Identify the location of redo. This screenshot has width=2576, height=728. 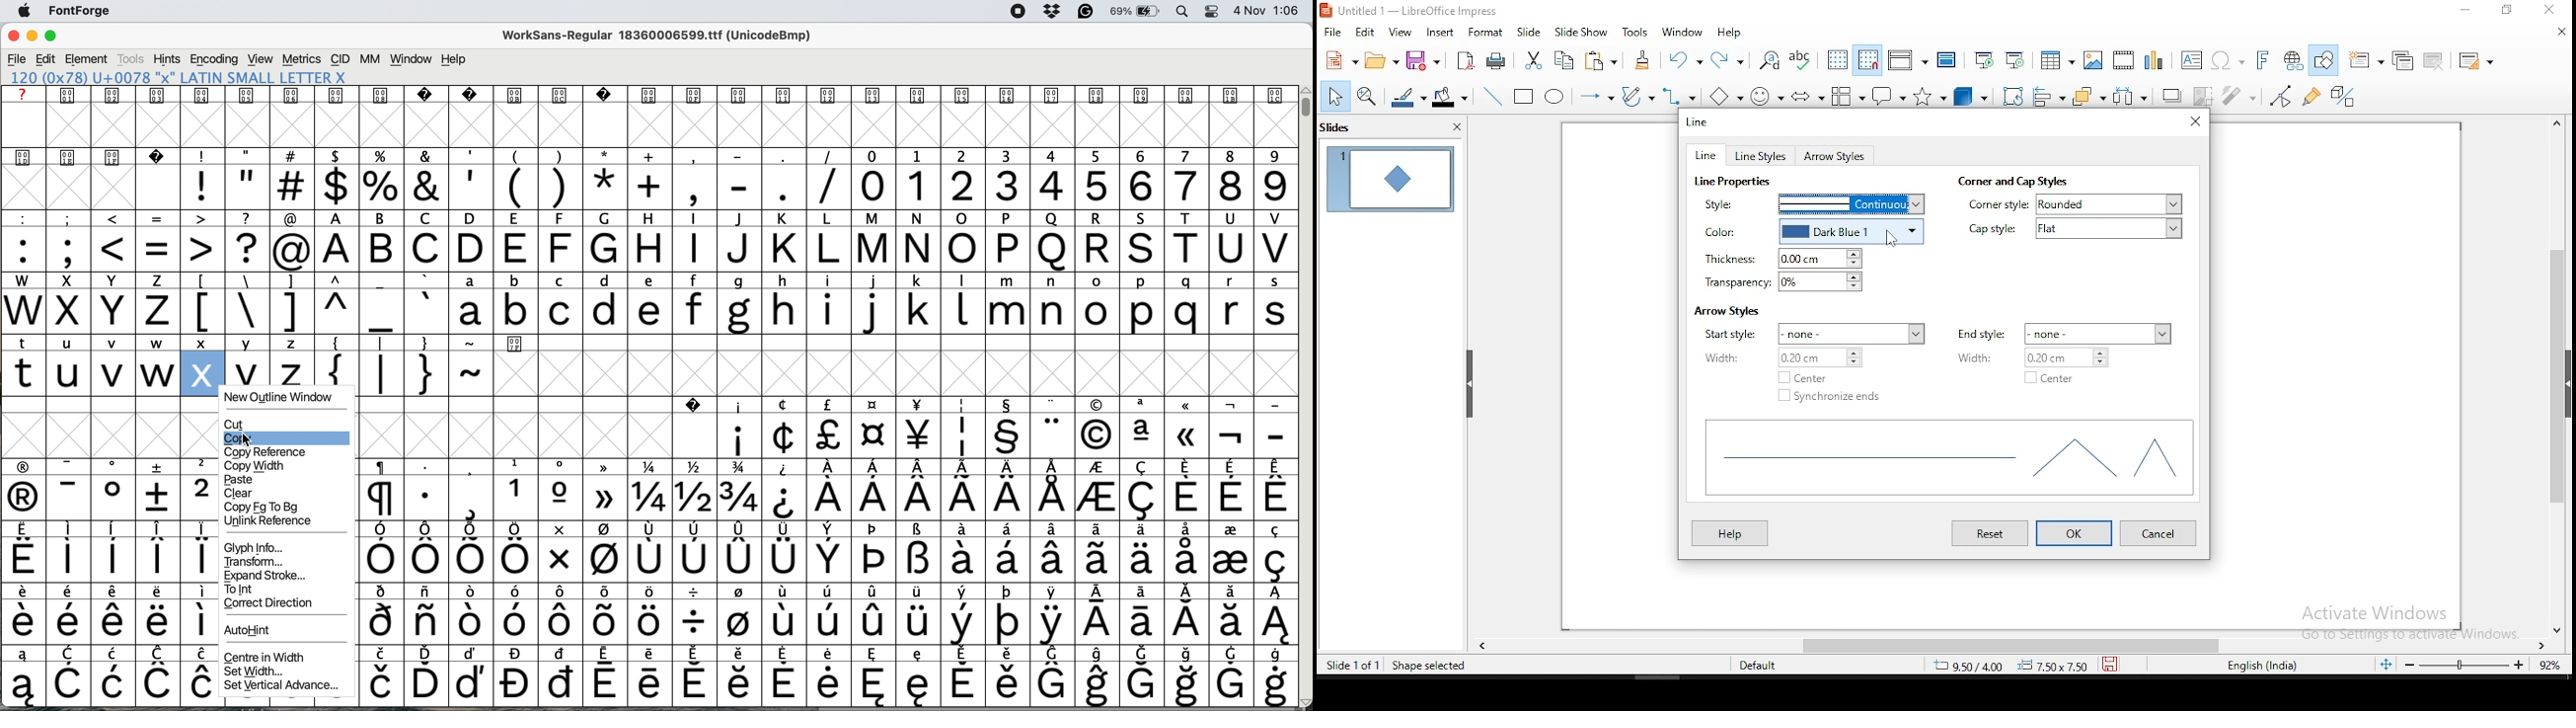
(1730, 58).